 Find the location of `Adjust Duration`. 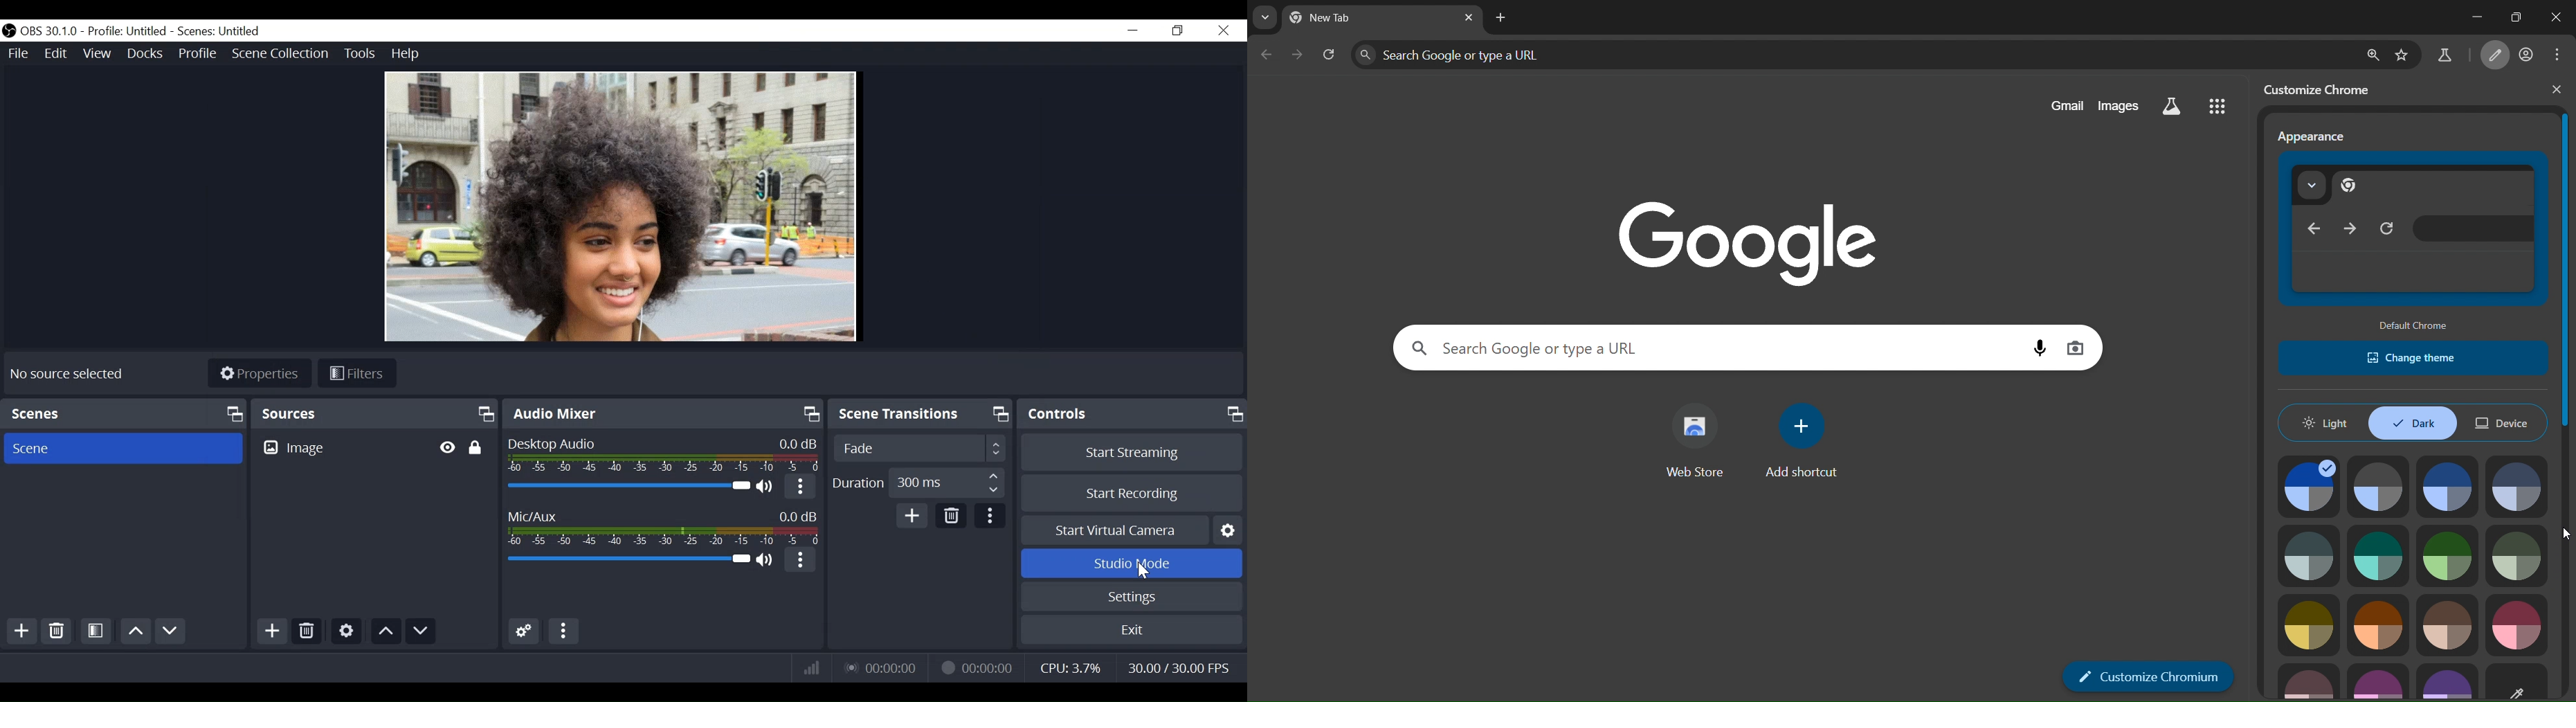

Adjust Duration is located at coordinates (919, 483).